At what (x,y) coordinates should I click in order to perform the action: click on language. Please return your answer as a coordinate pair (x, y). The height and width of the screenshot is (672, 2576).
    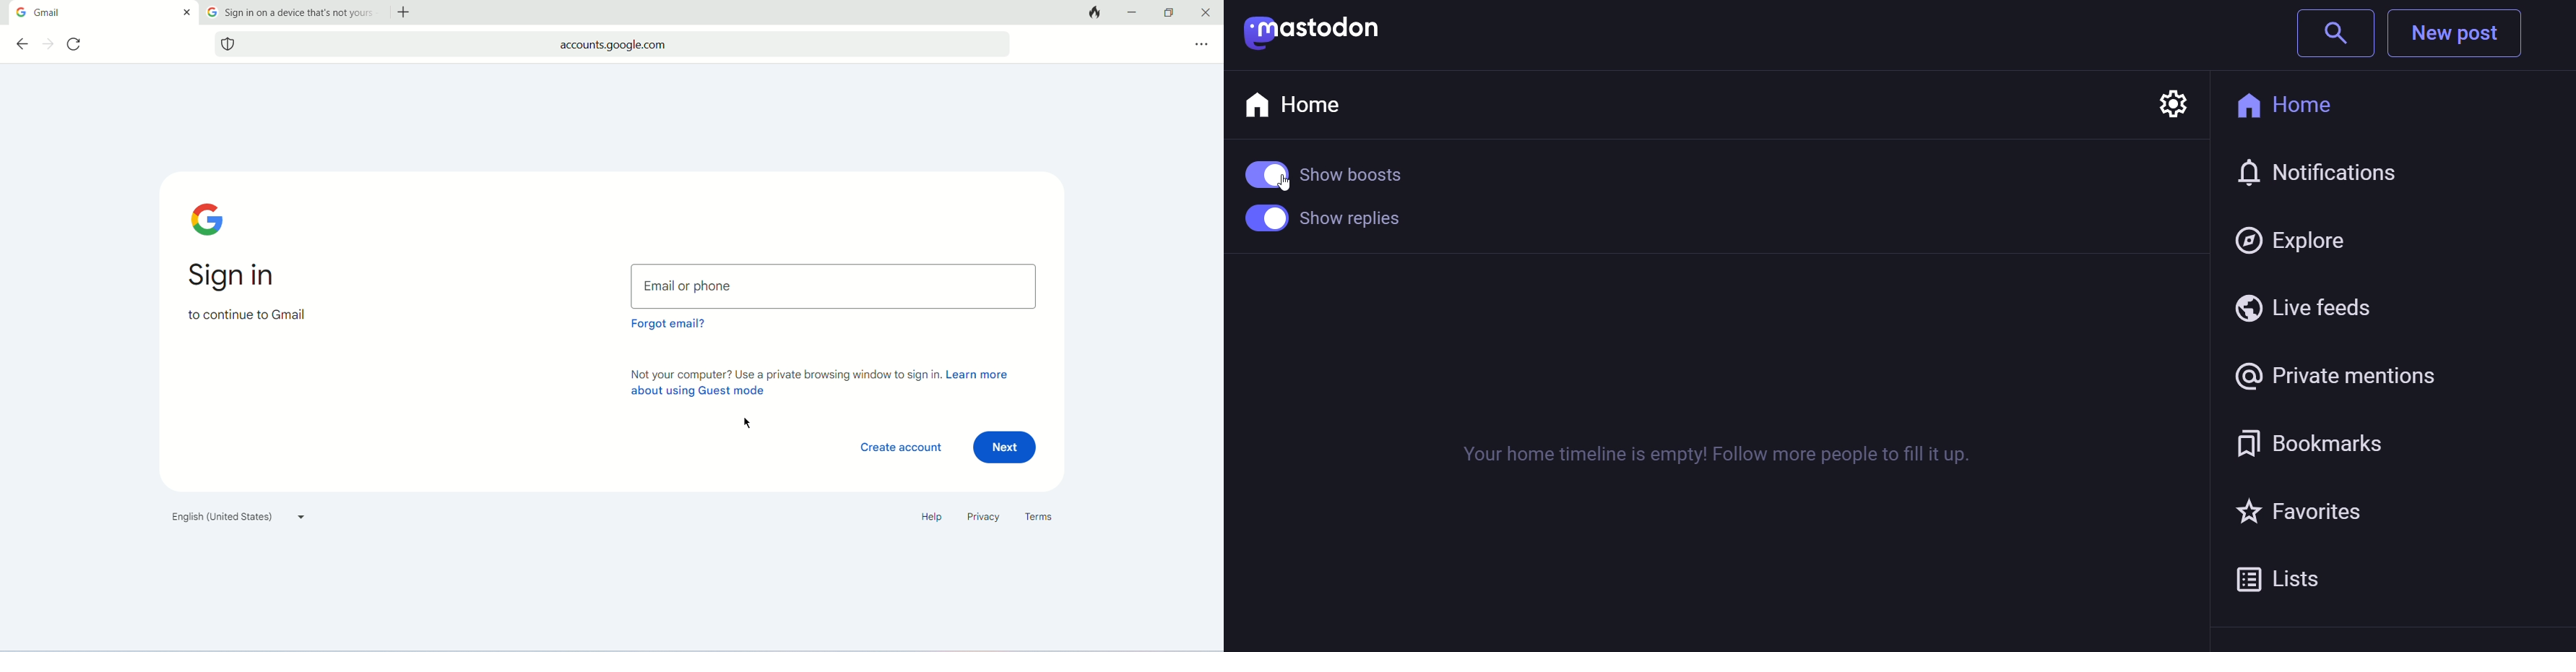
    Looking at the image, I should click on (235, 519).